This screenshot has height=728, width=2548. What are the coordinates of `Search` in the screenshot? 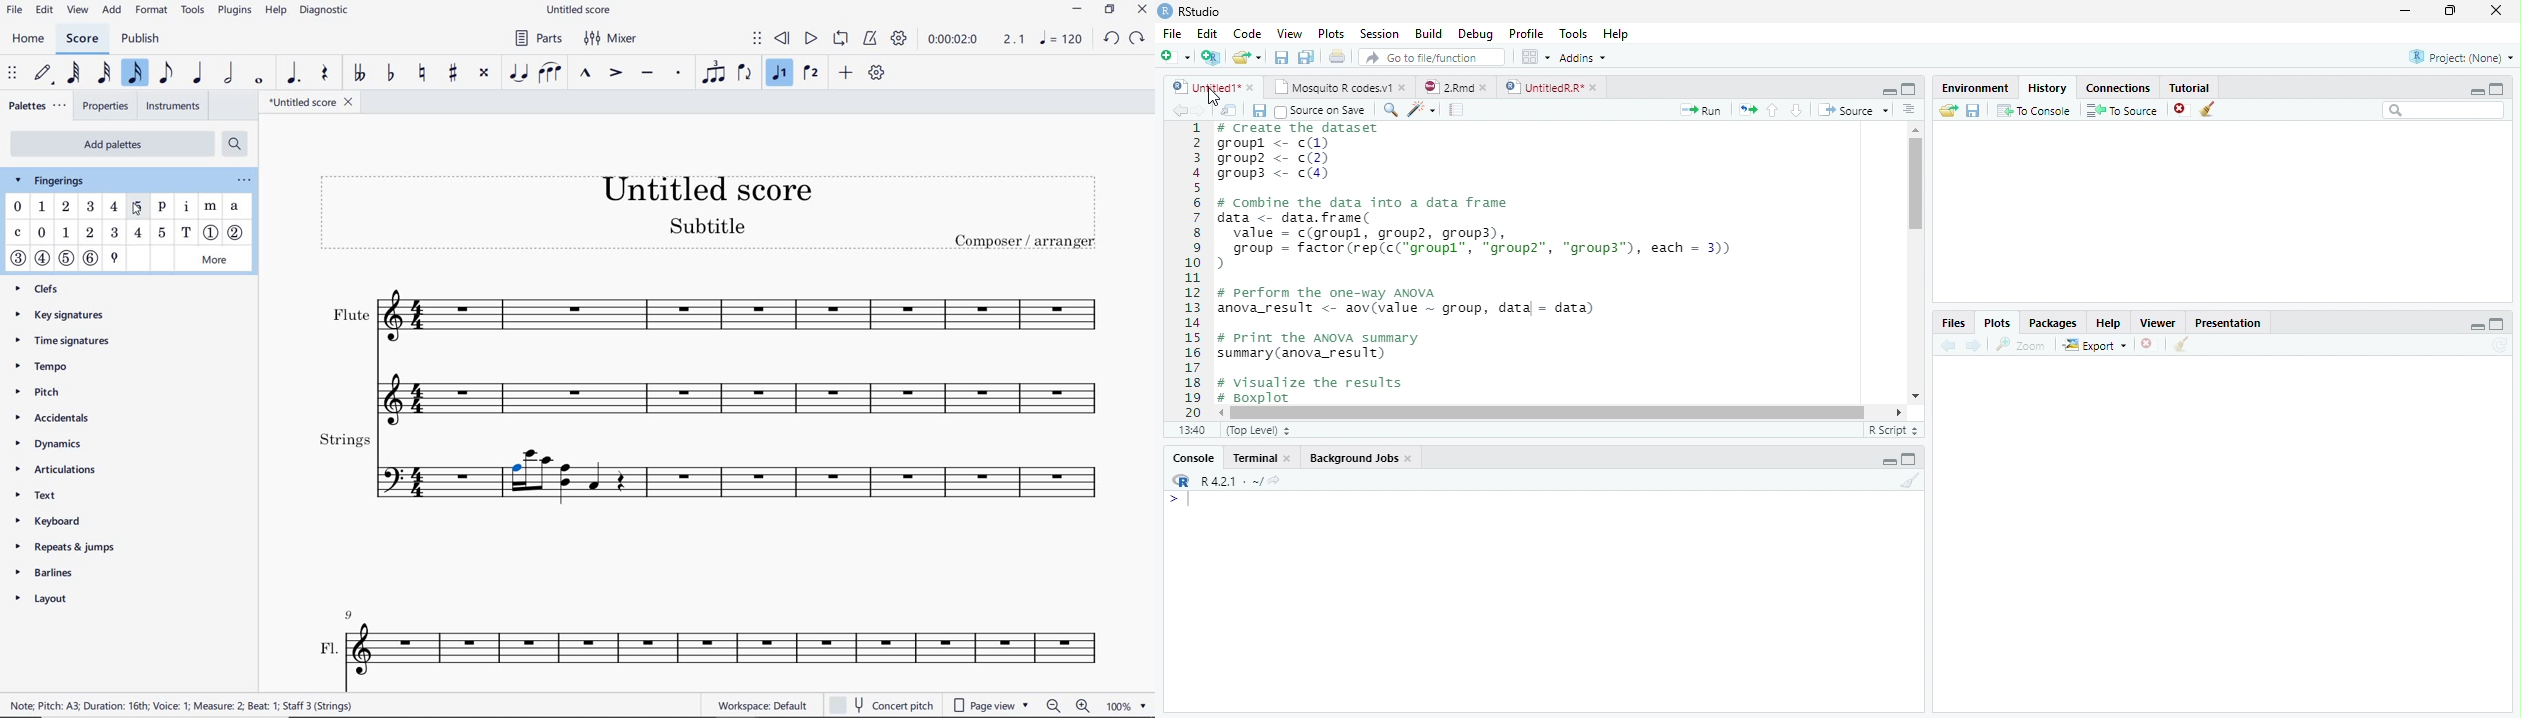 It's located at (2444, 111).